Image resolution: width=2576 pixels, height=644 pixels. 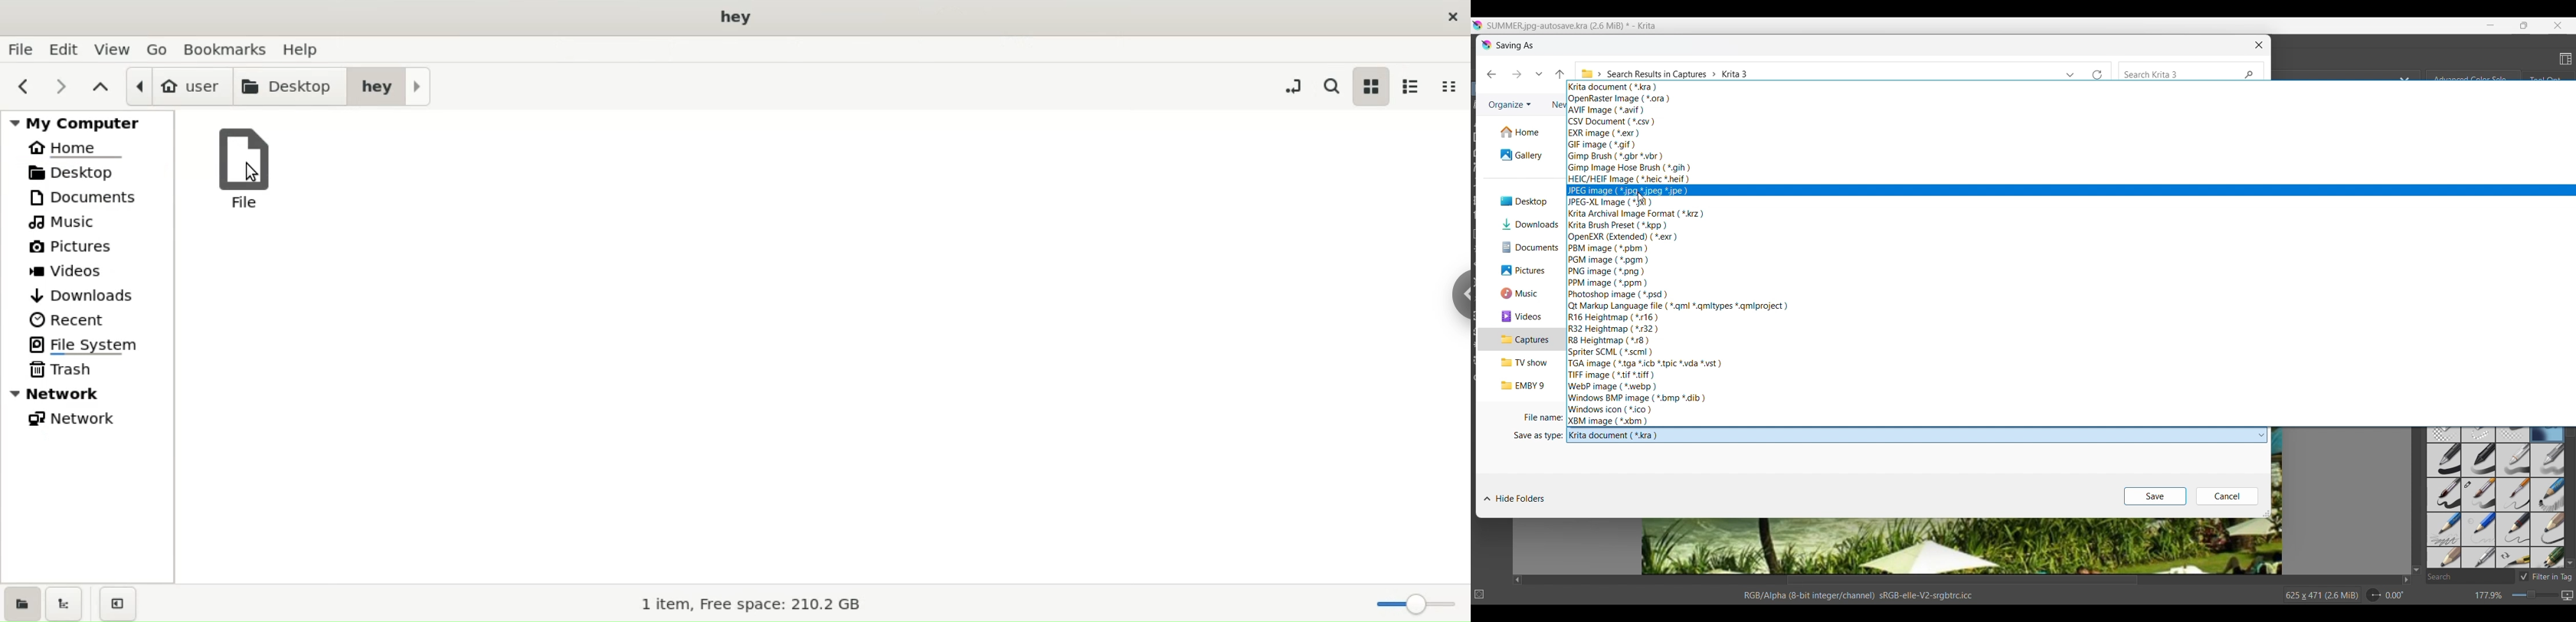 I want to click on edit, so click(x=67, y=48).